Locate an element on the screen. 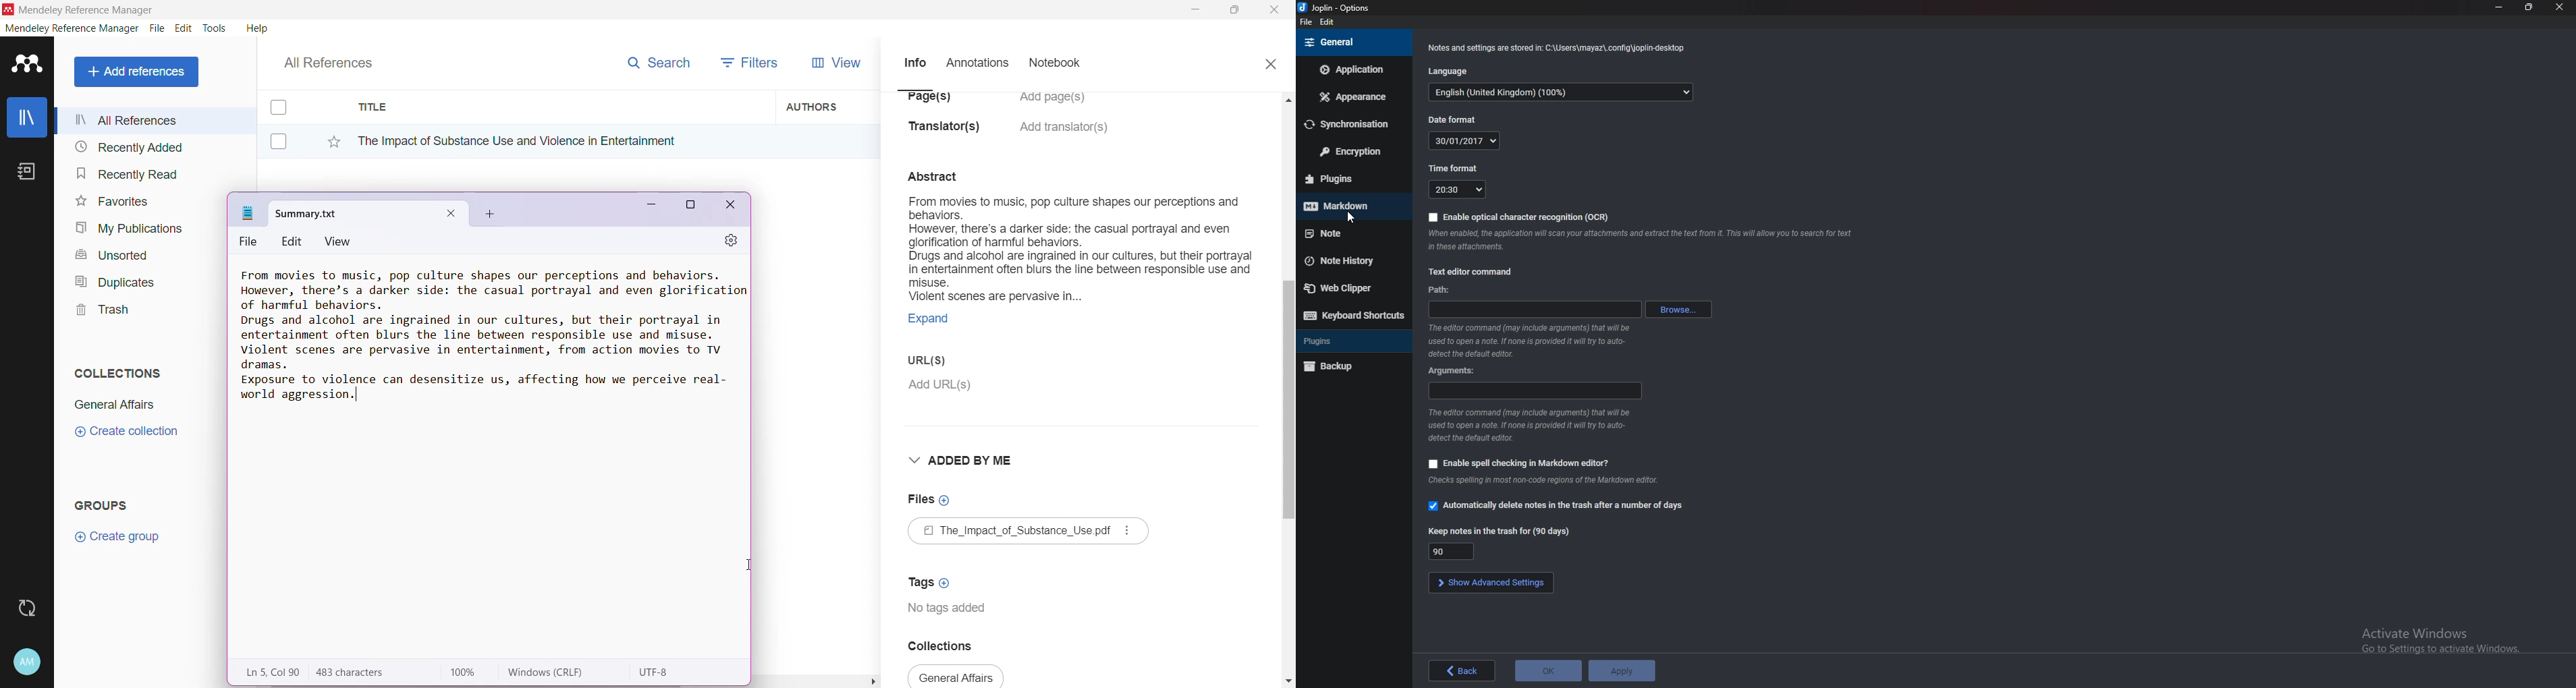 This screenshot has height=700, width=2576. Recently Added is located at coordinates (127, 148).